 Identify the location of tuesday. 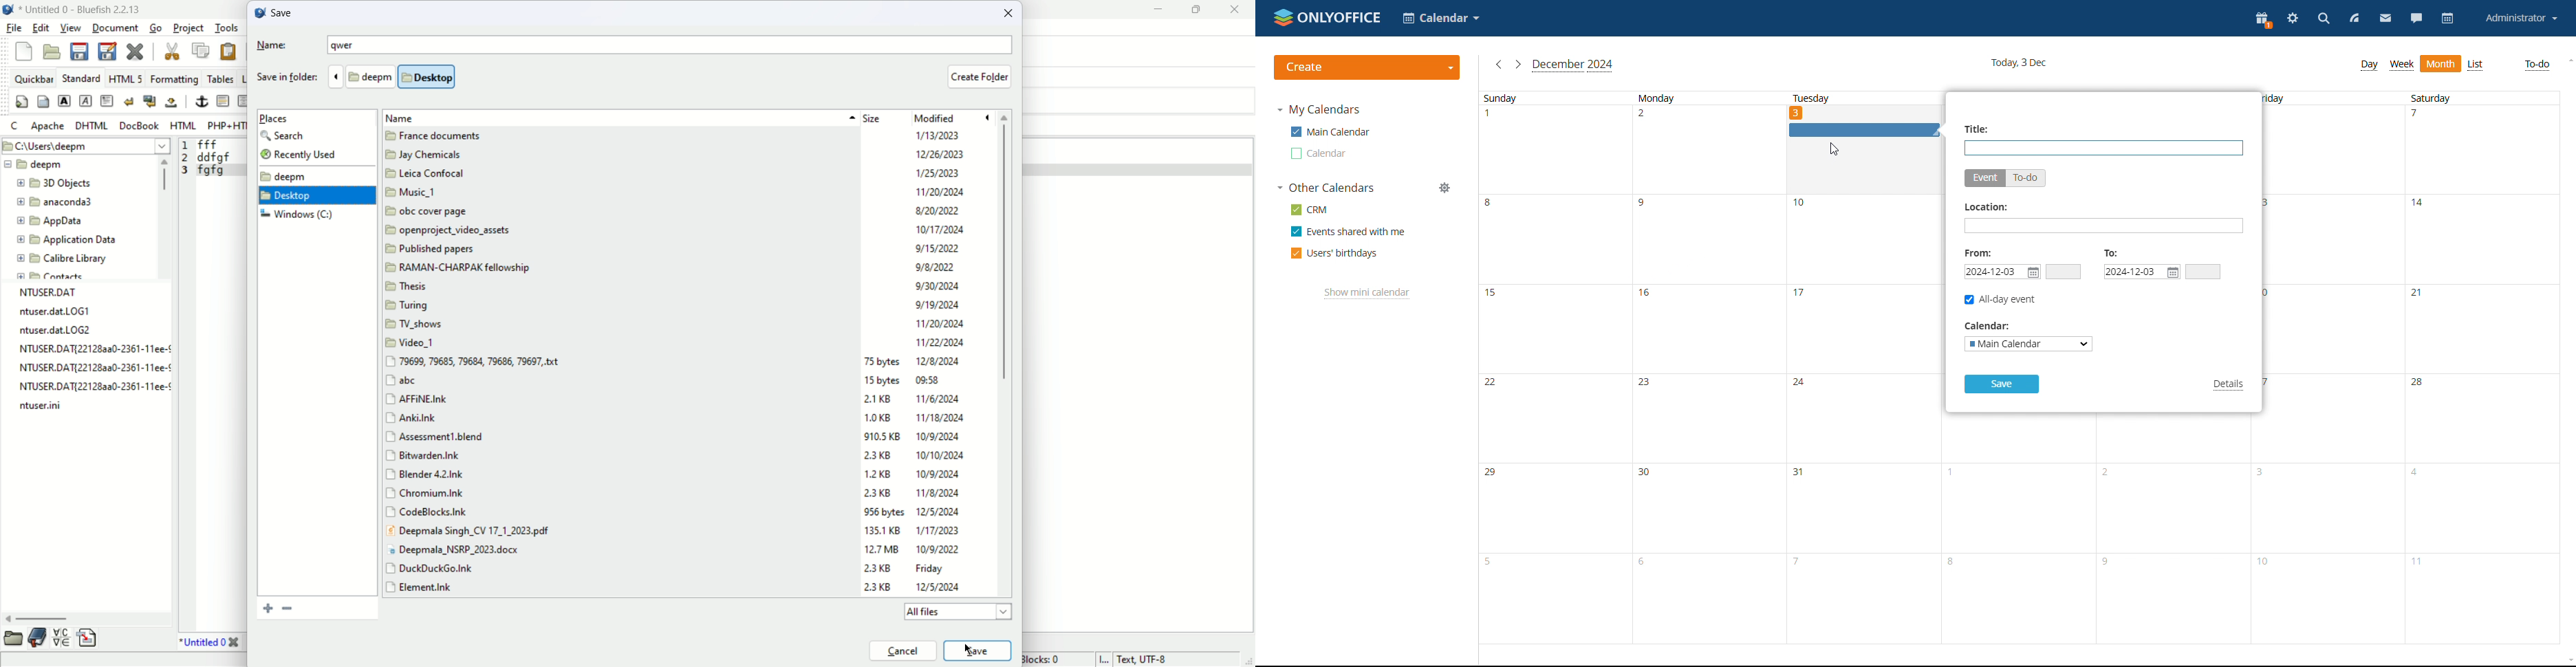
(1814, 97).